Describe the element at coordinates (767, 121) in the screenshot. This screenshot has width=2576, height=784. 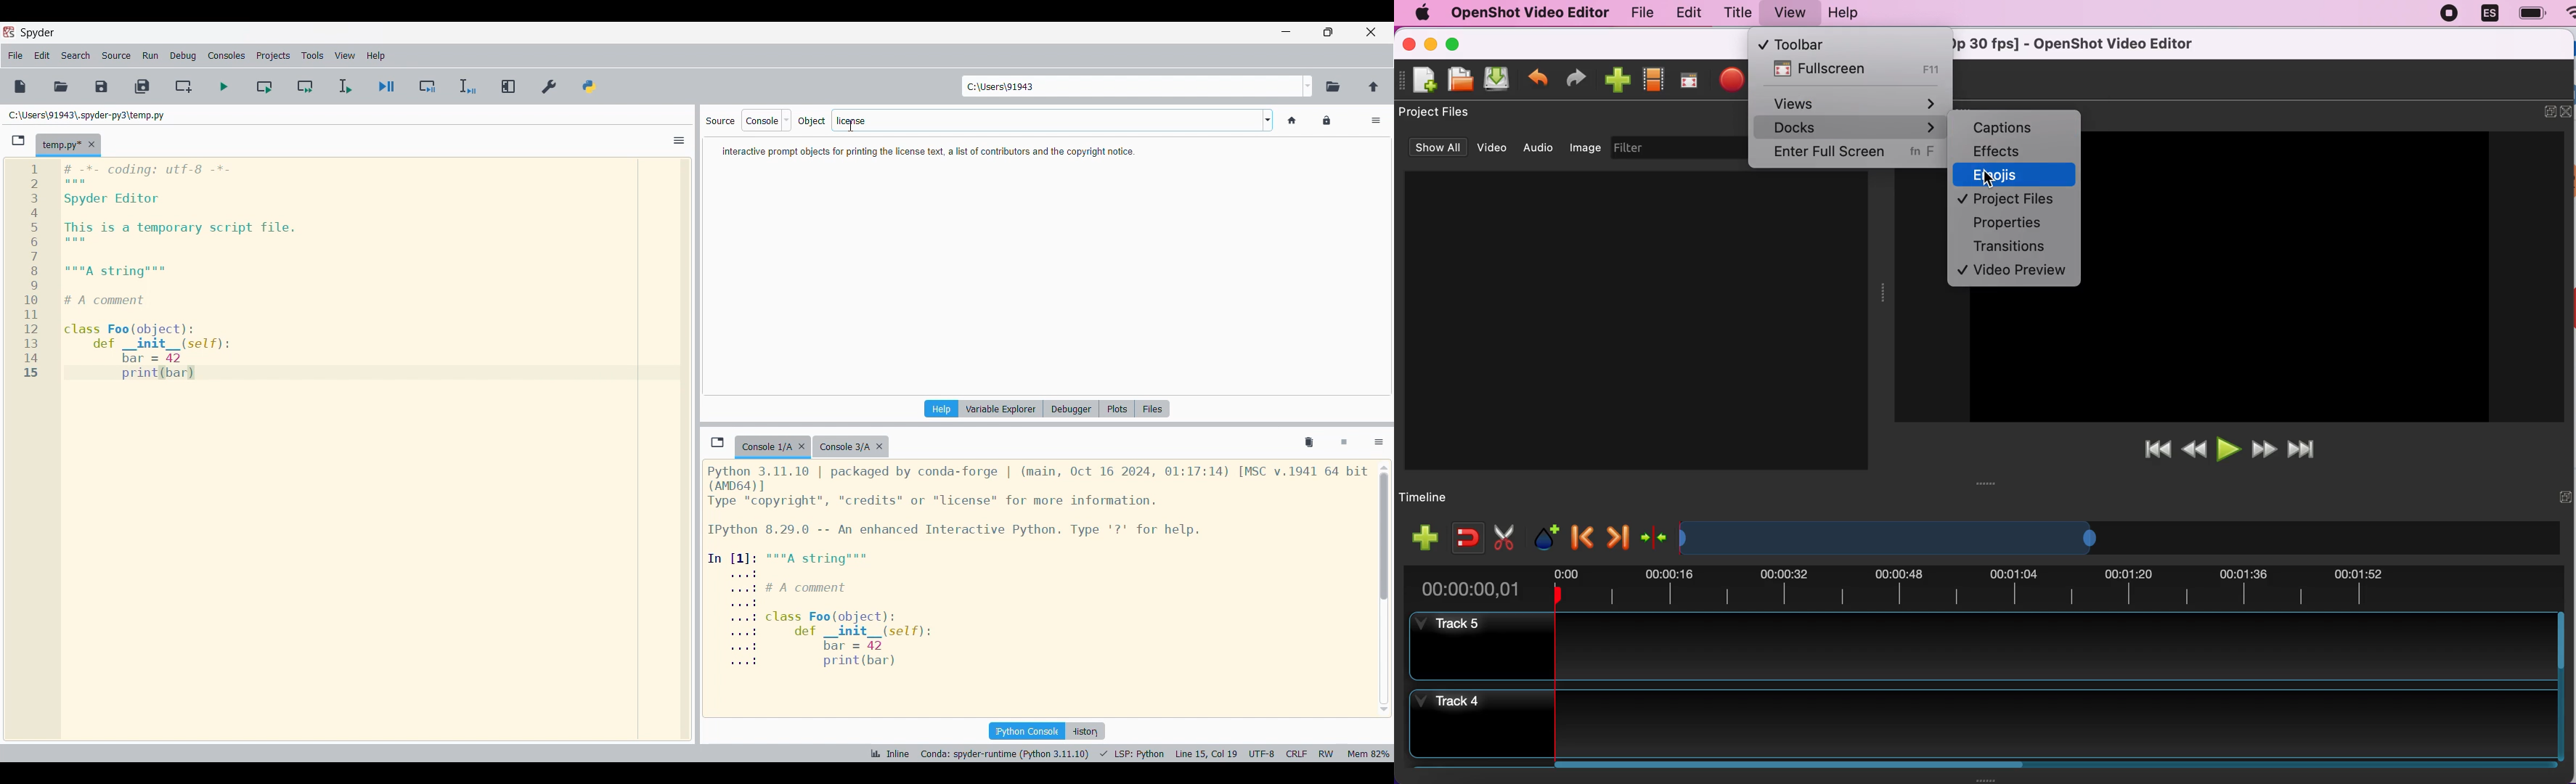
I see `Source options` at that location.